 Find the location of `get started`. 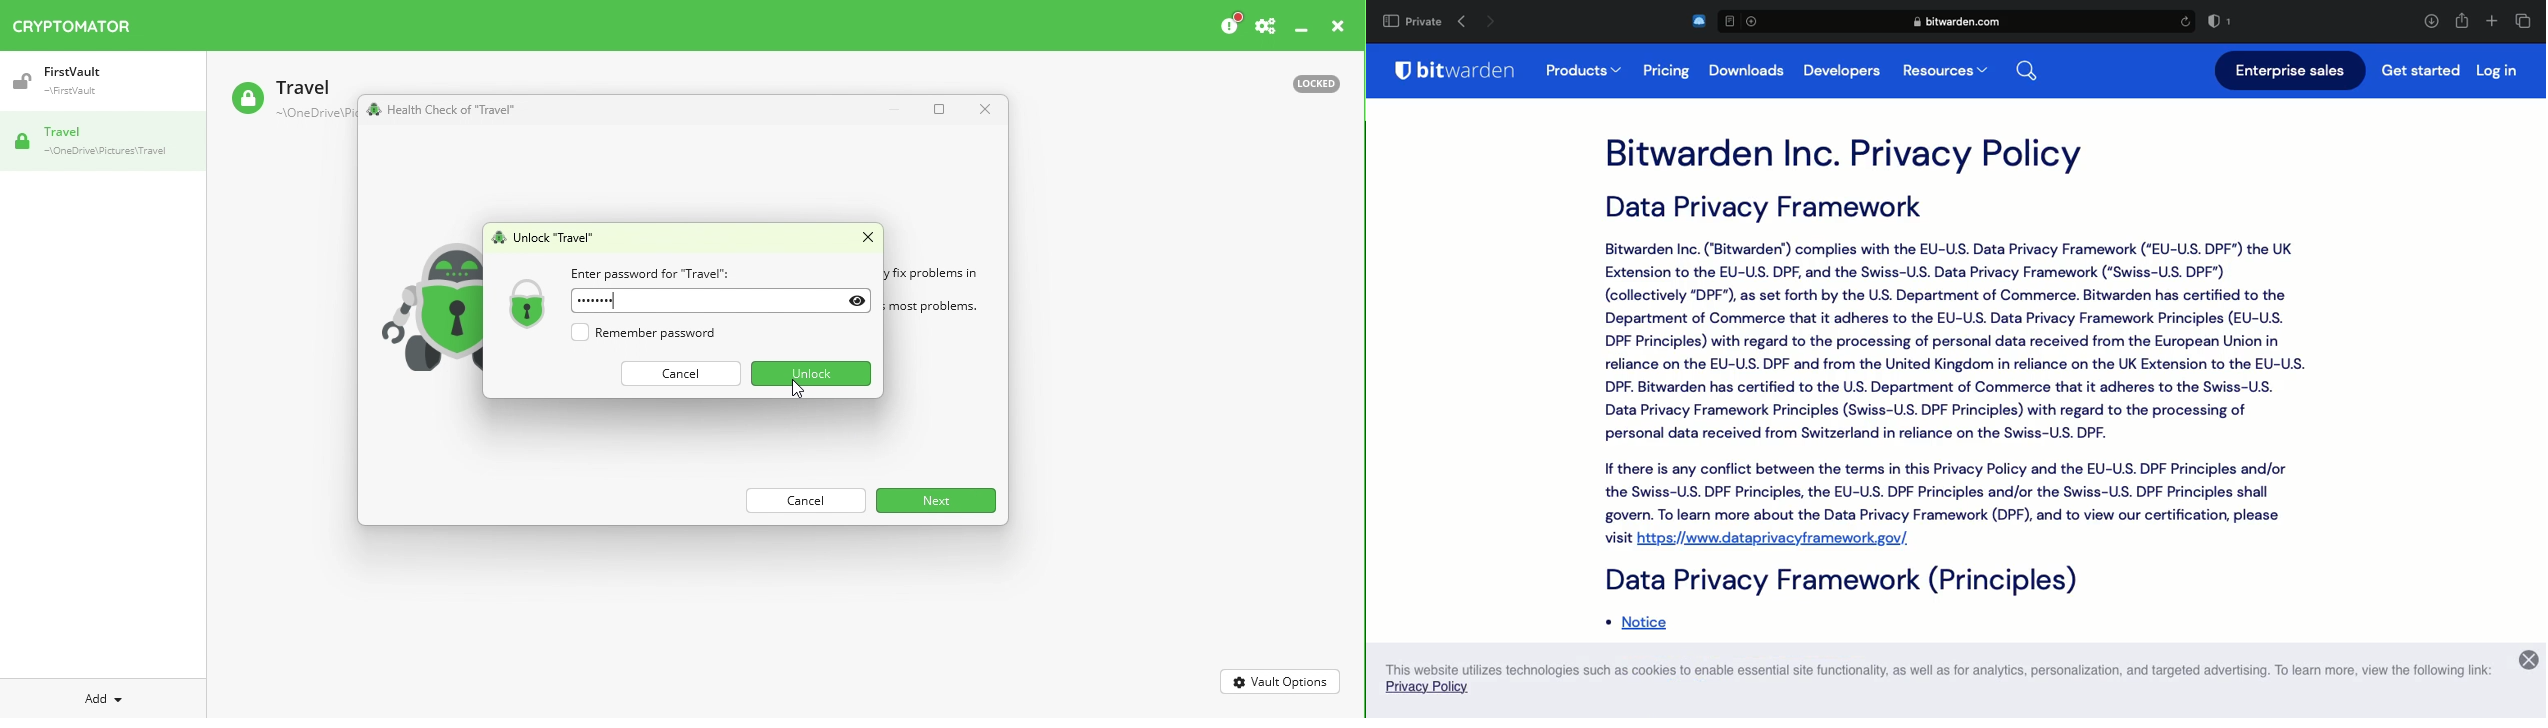

get started is located at coordinates (2421, 72).